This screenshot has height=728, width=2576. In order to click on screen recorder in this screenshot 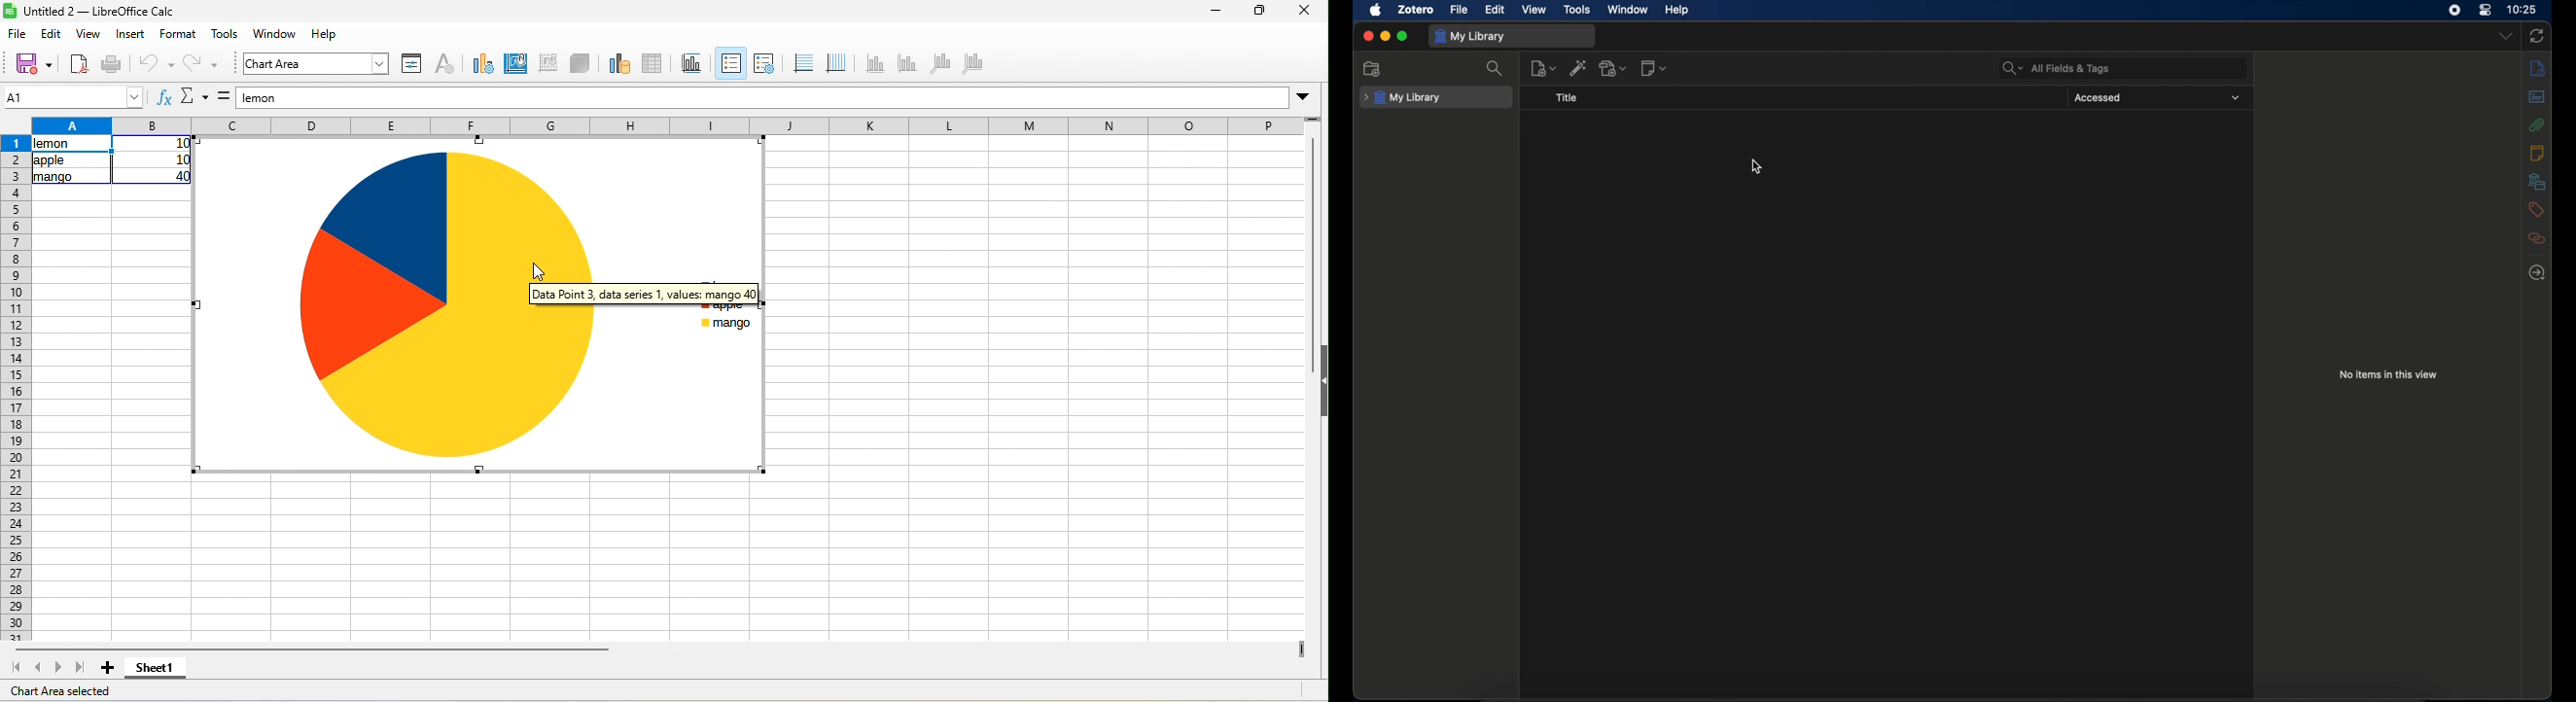, I will do `click(2455, 10)`.